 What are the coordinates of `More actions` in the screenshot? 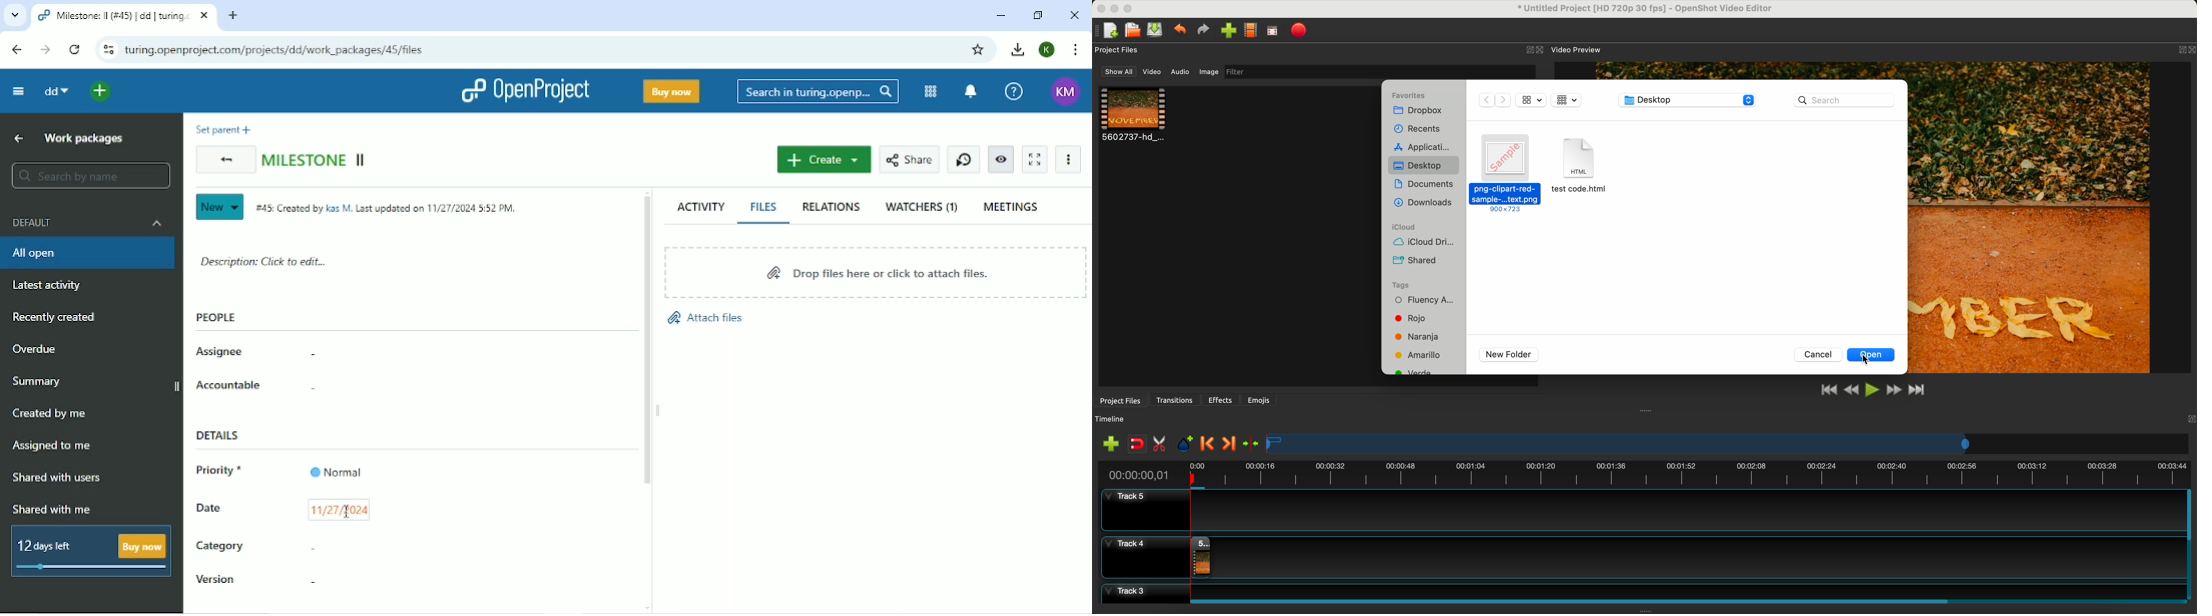 It's located at (1069, 159).